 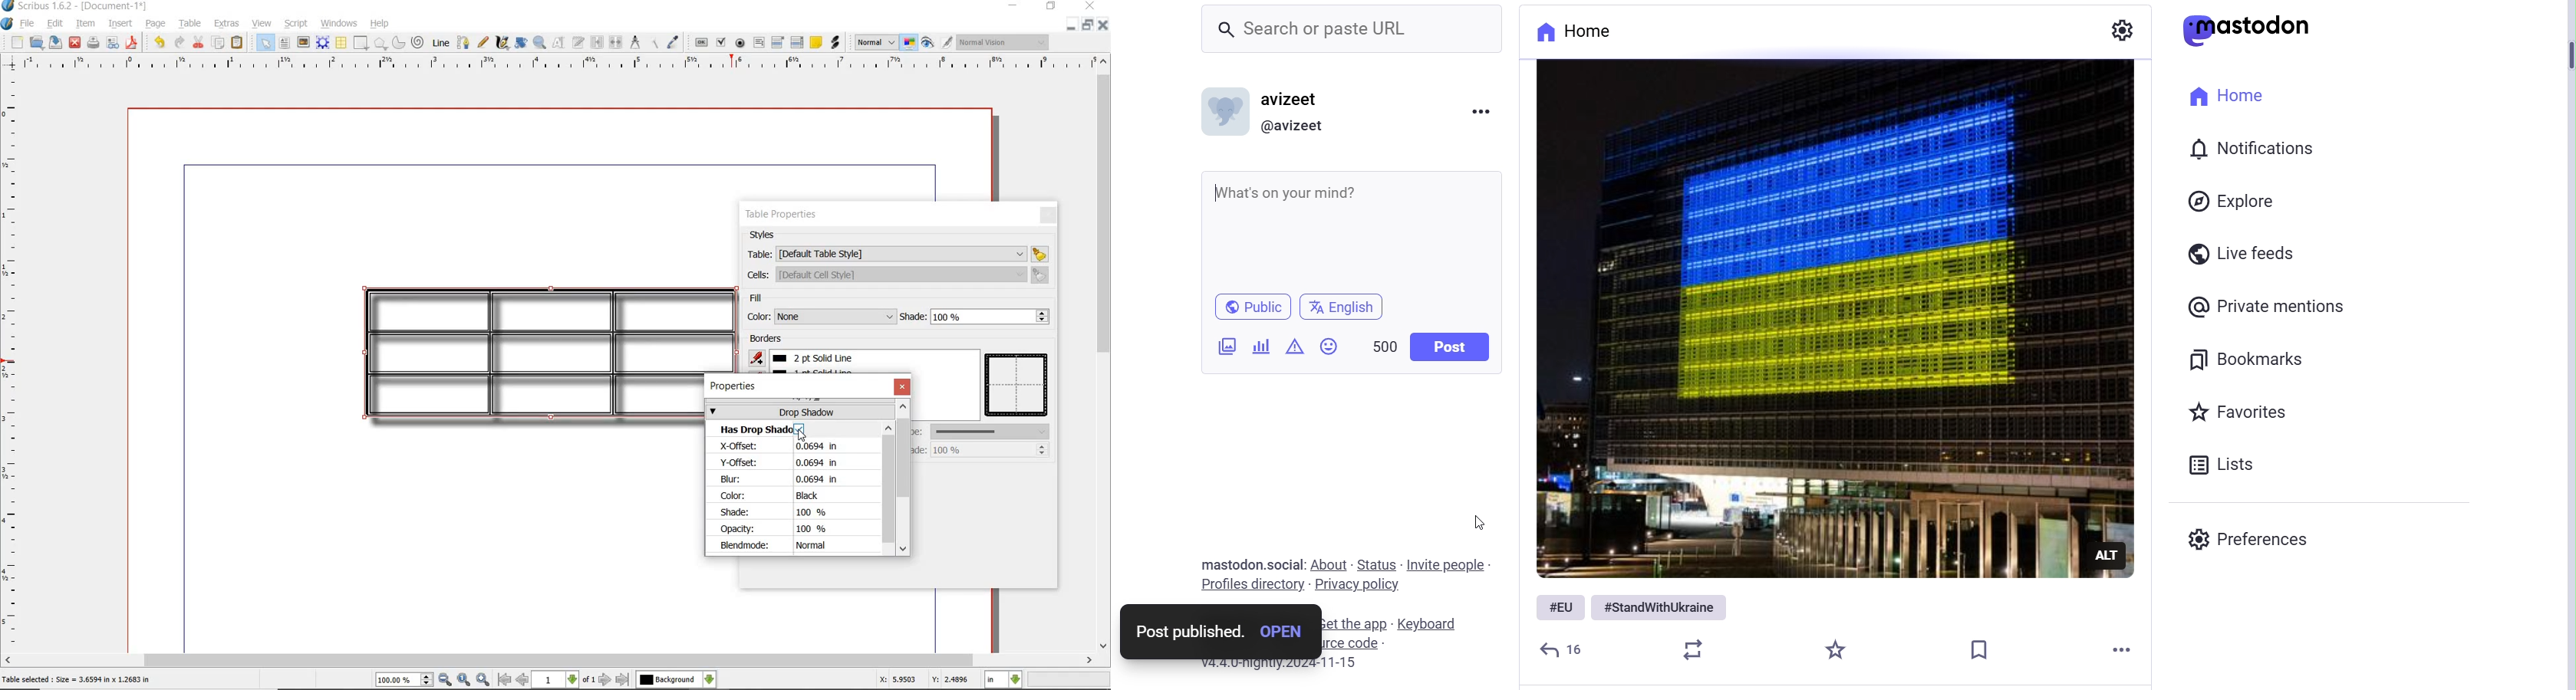 What do you see at coordinates (2232, 97) in the screenshot?
I see `Home` at bounding box center [2232, 97].